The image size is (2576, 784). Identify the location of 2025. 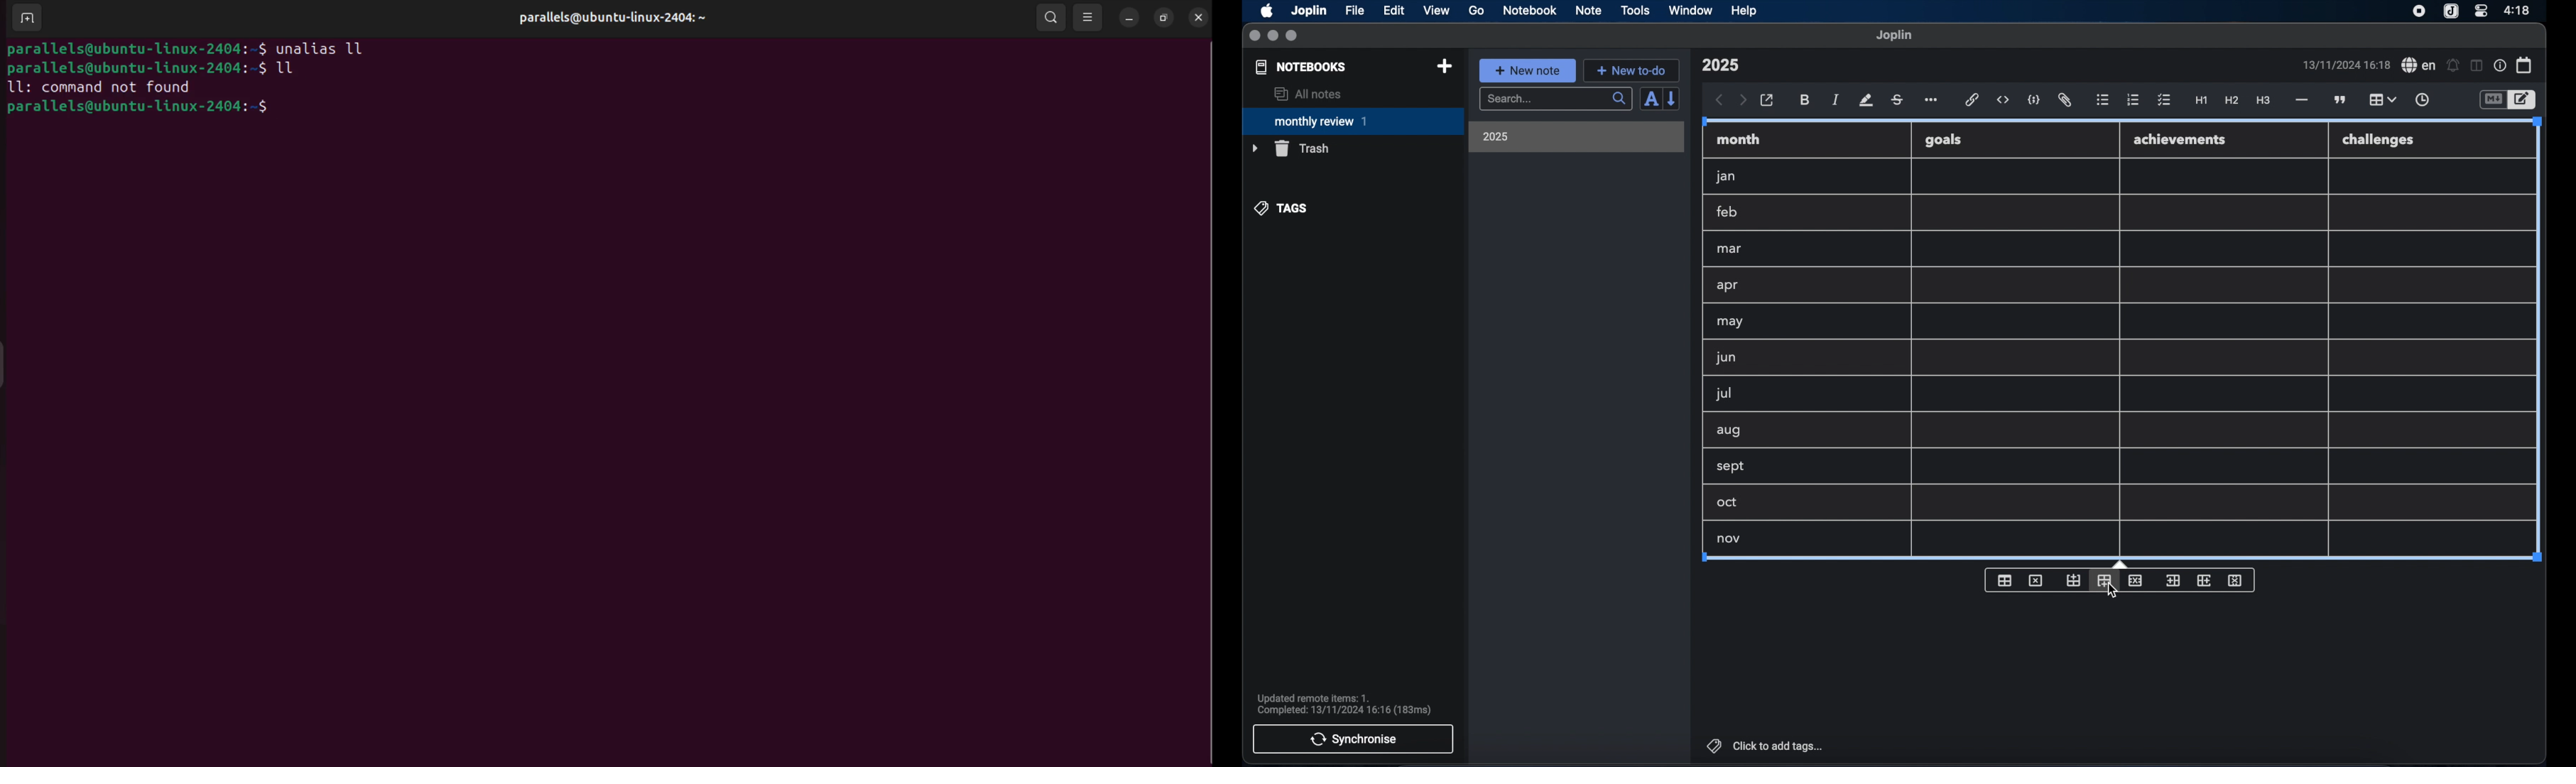
(1496, 136).